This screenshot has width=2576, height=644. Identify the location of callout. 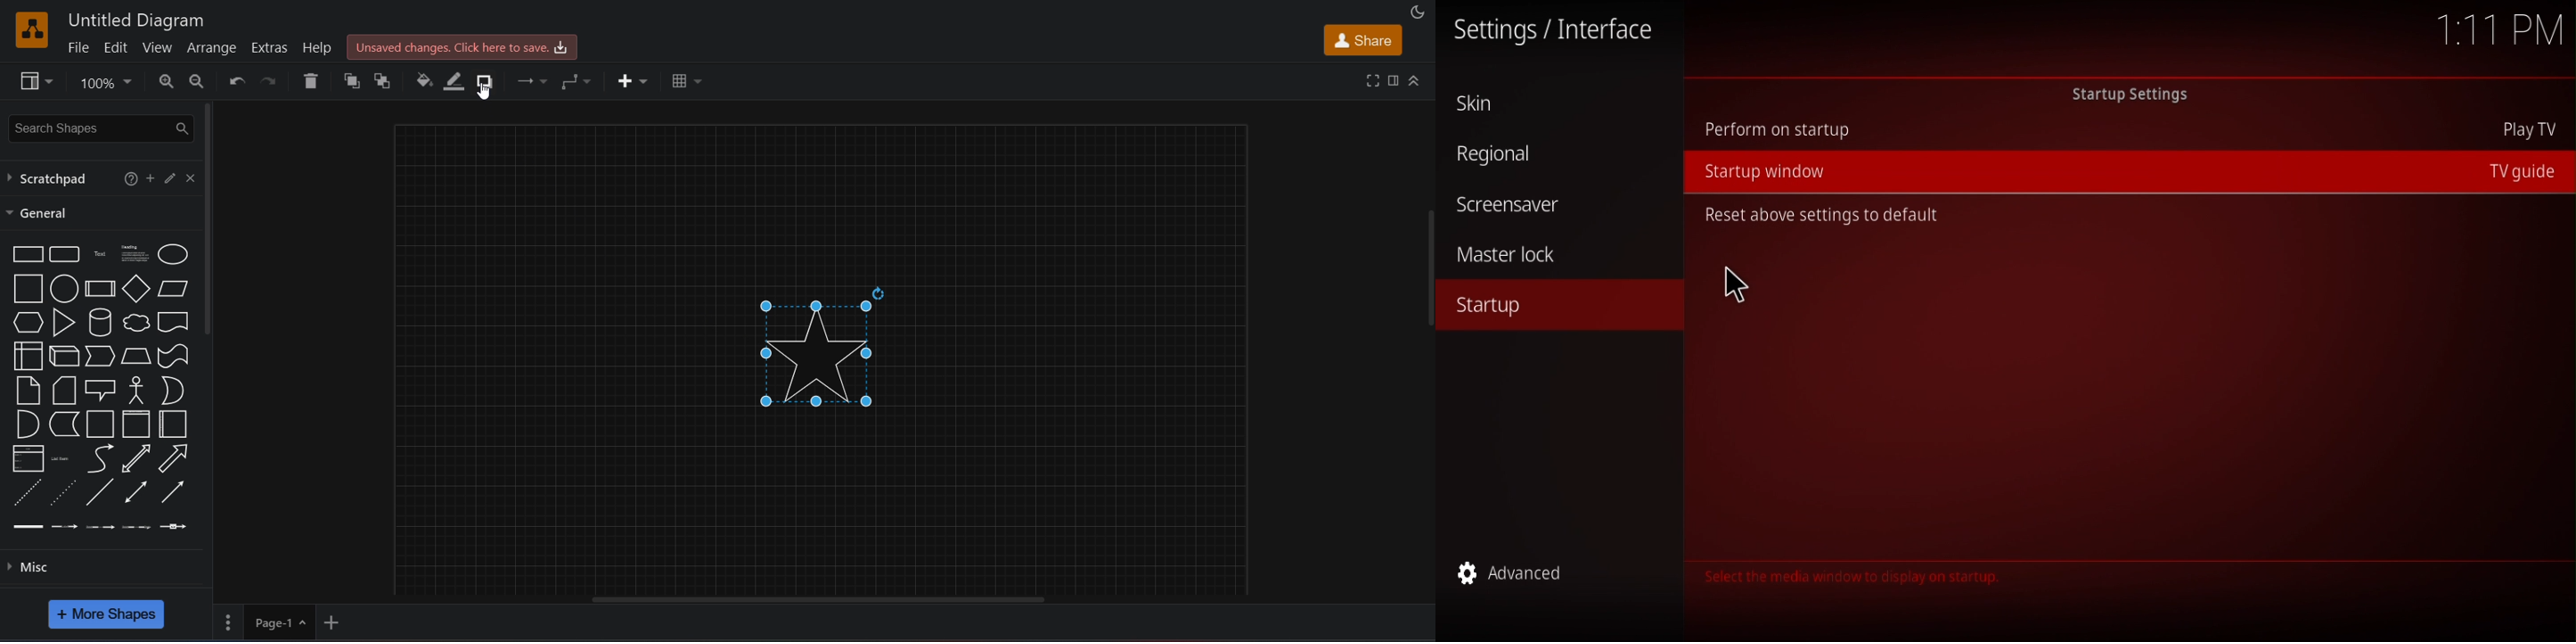
(100, 390).